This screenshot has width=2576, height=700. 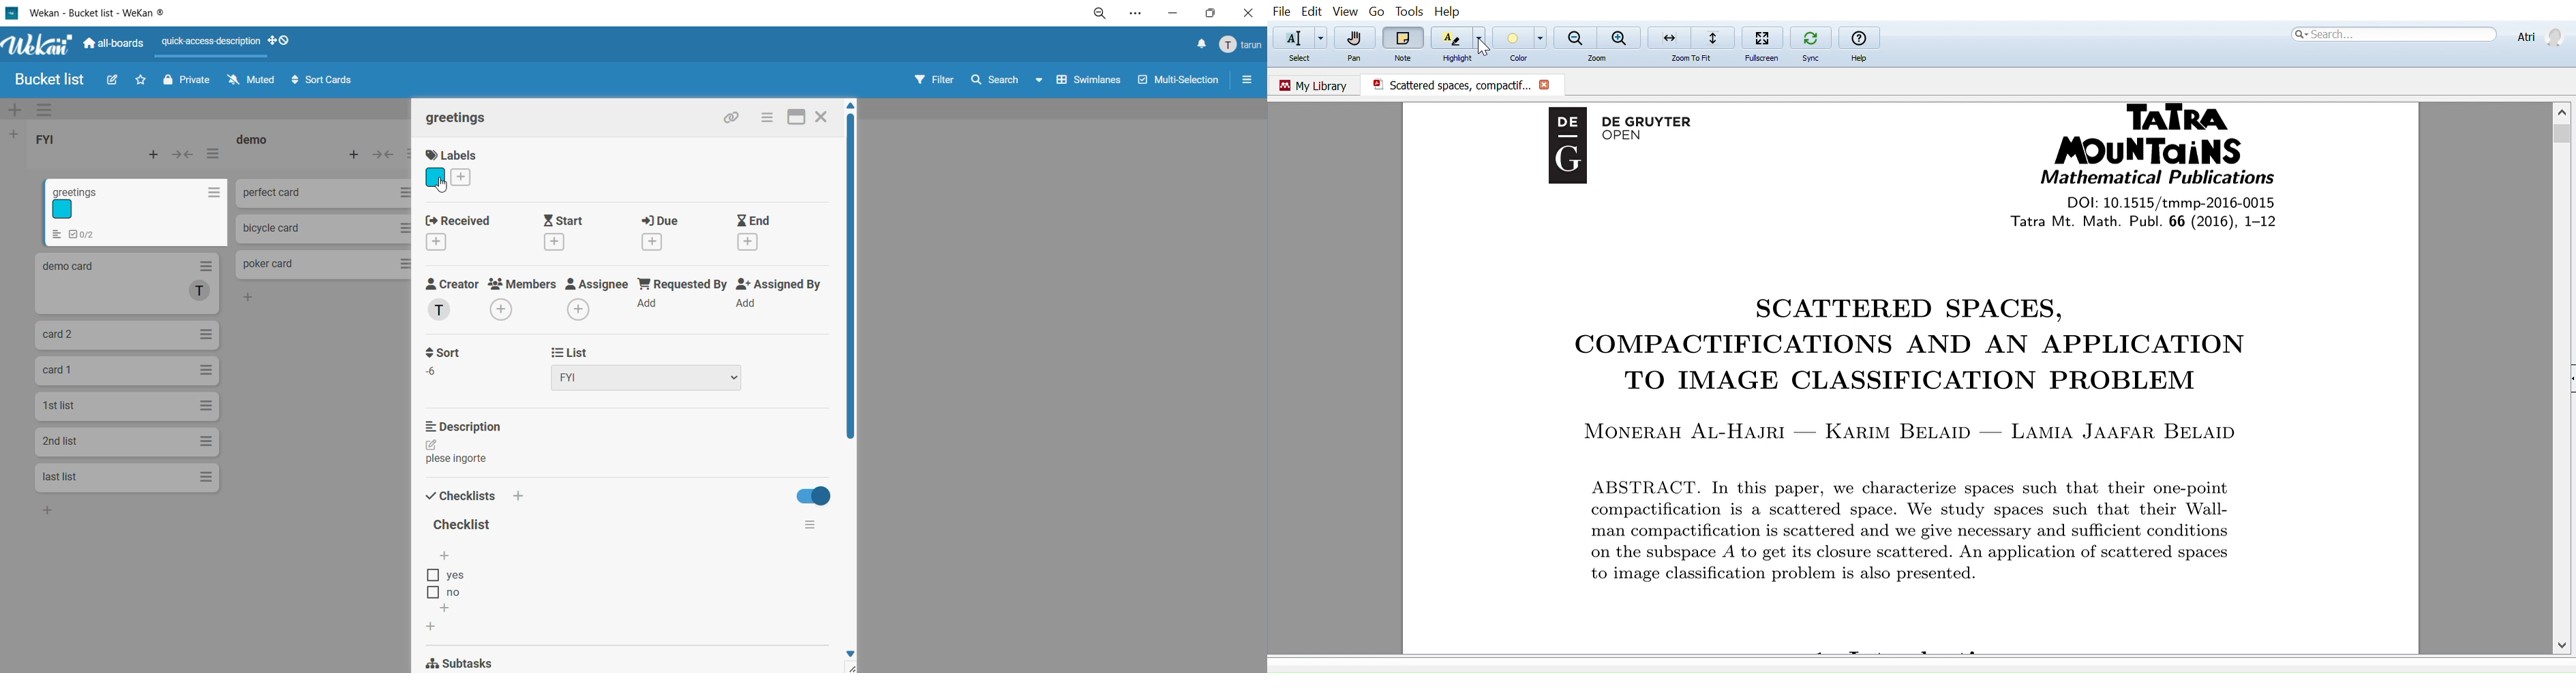 I want to click on quick access description, so click(x=213, y=41).